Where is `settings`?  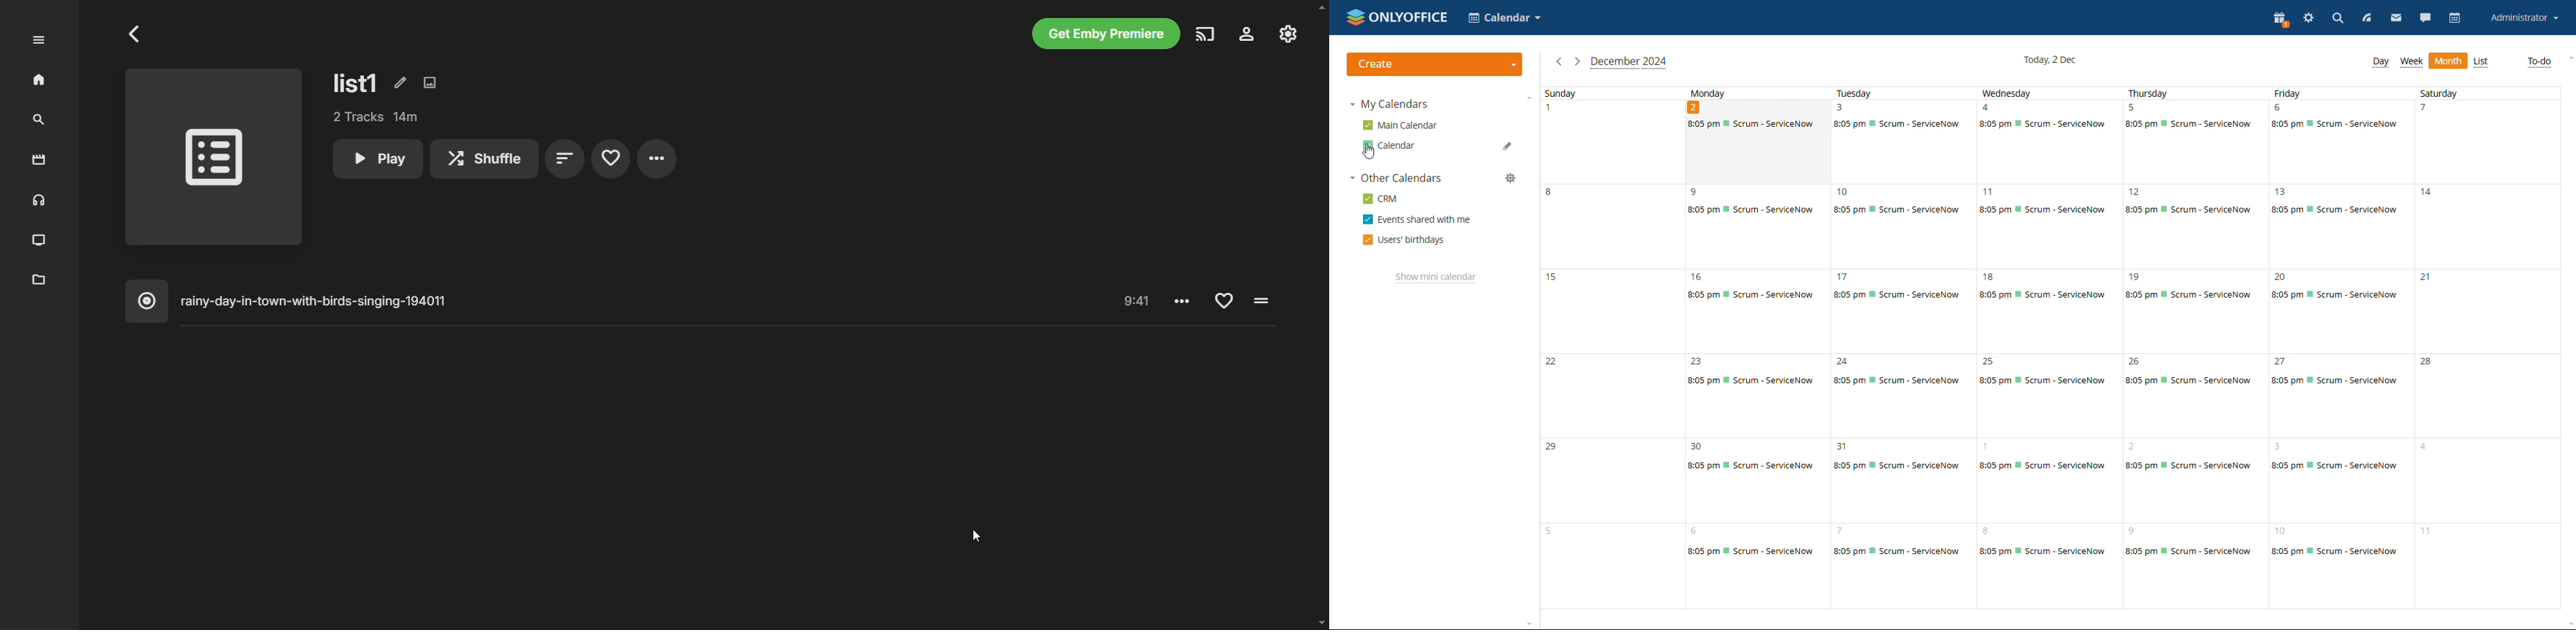
settings is located at coordinates (2309, 18).